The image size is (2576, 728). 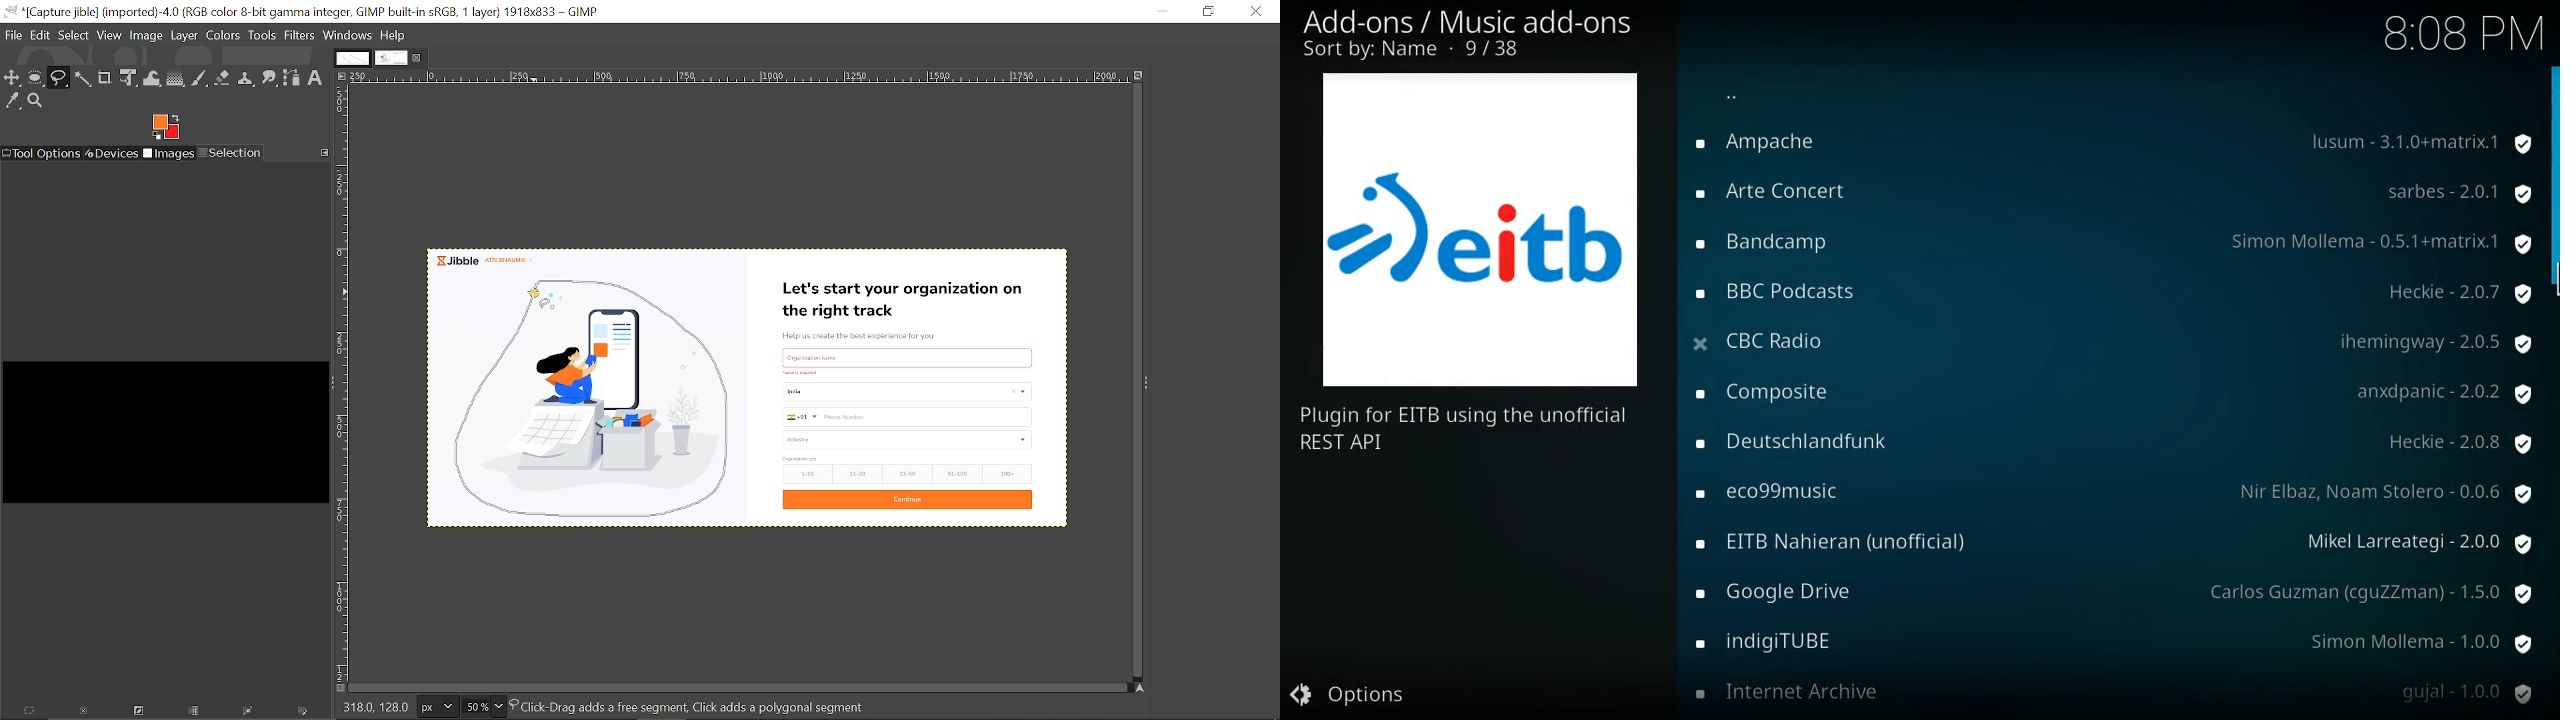 I want to click on add-ons, so click(x=1810, y=443).